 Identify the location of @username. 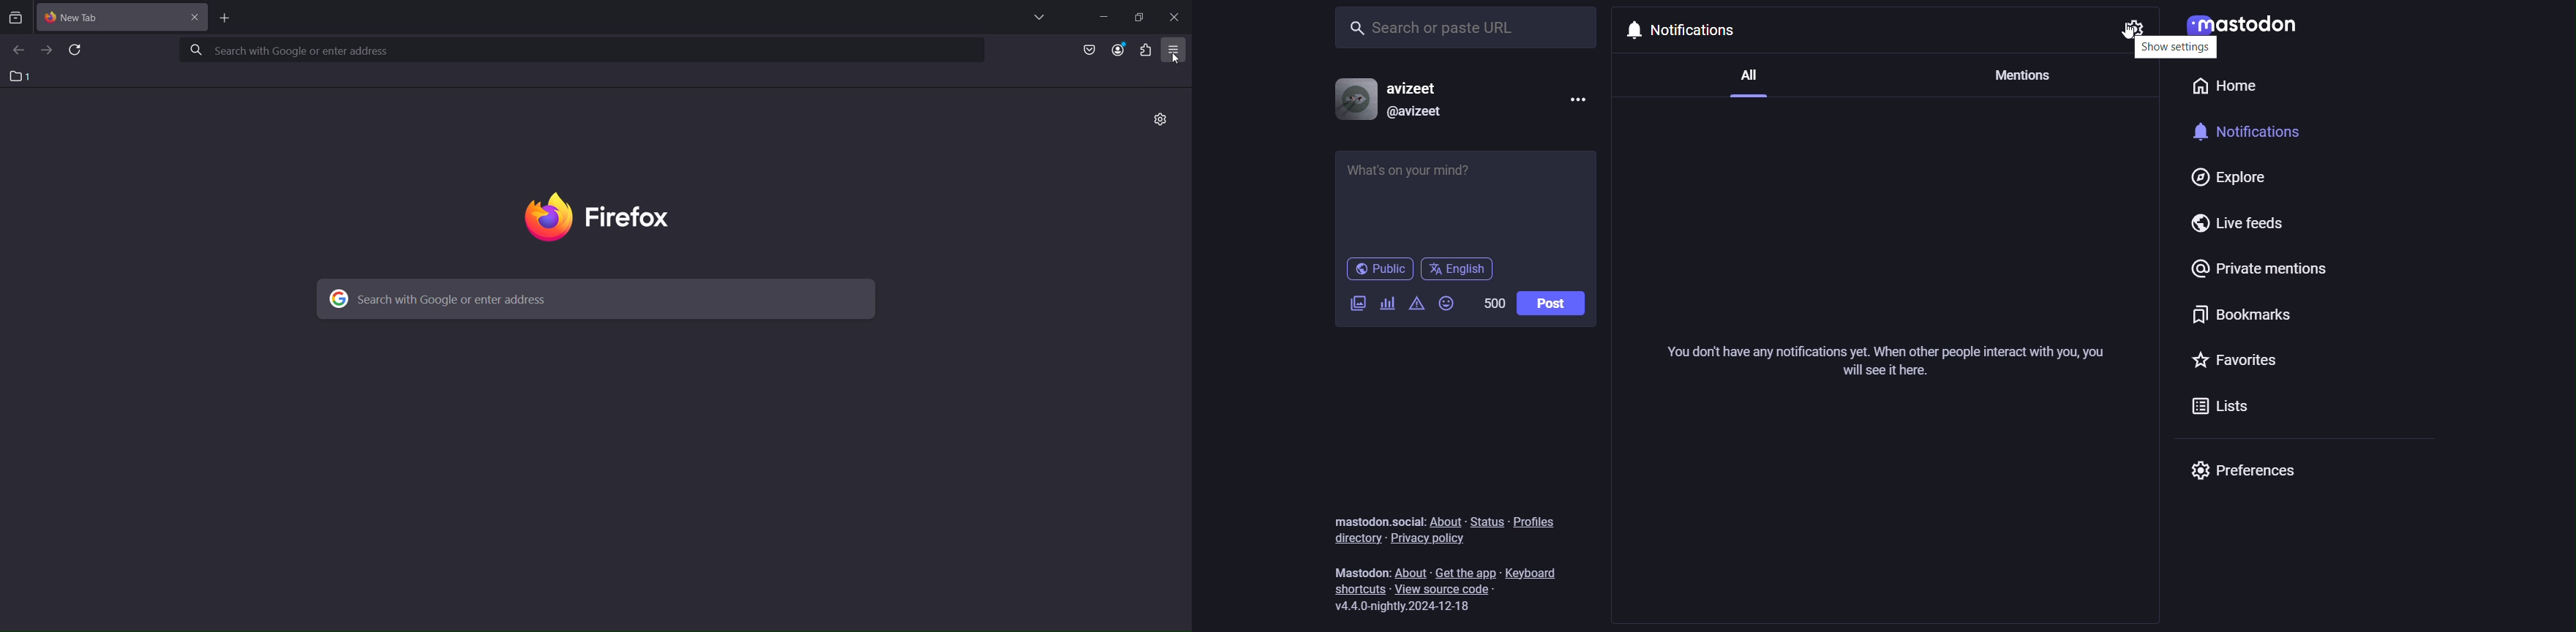
(1416, 111).